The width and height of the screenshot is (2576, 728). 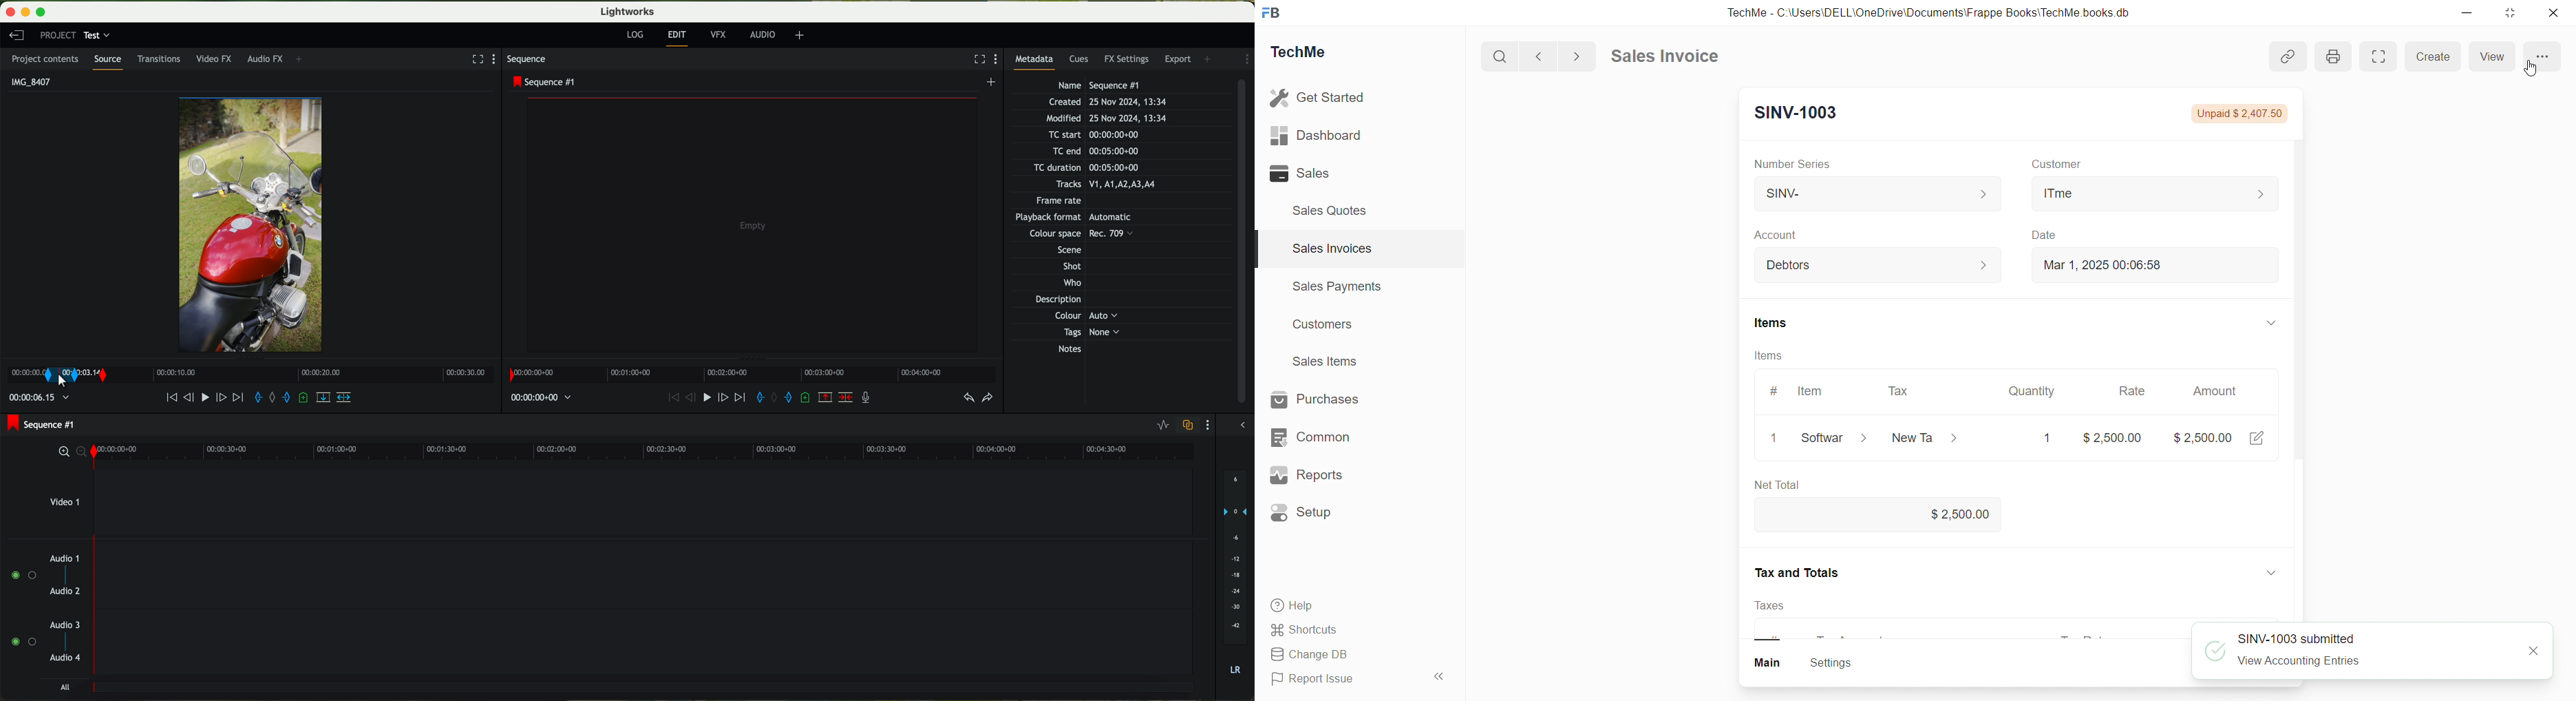 I want to click on Who, so click(x=1070, y=284).